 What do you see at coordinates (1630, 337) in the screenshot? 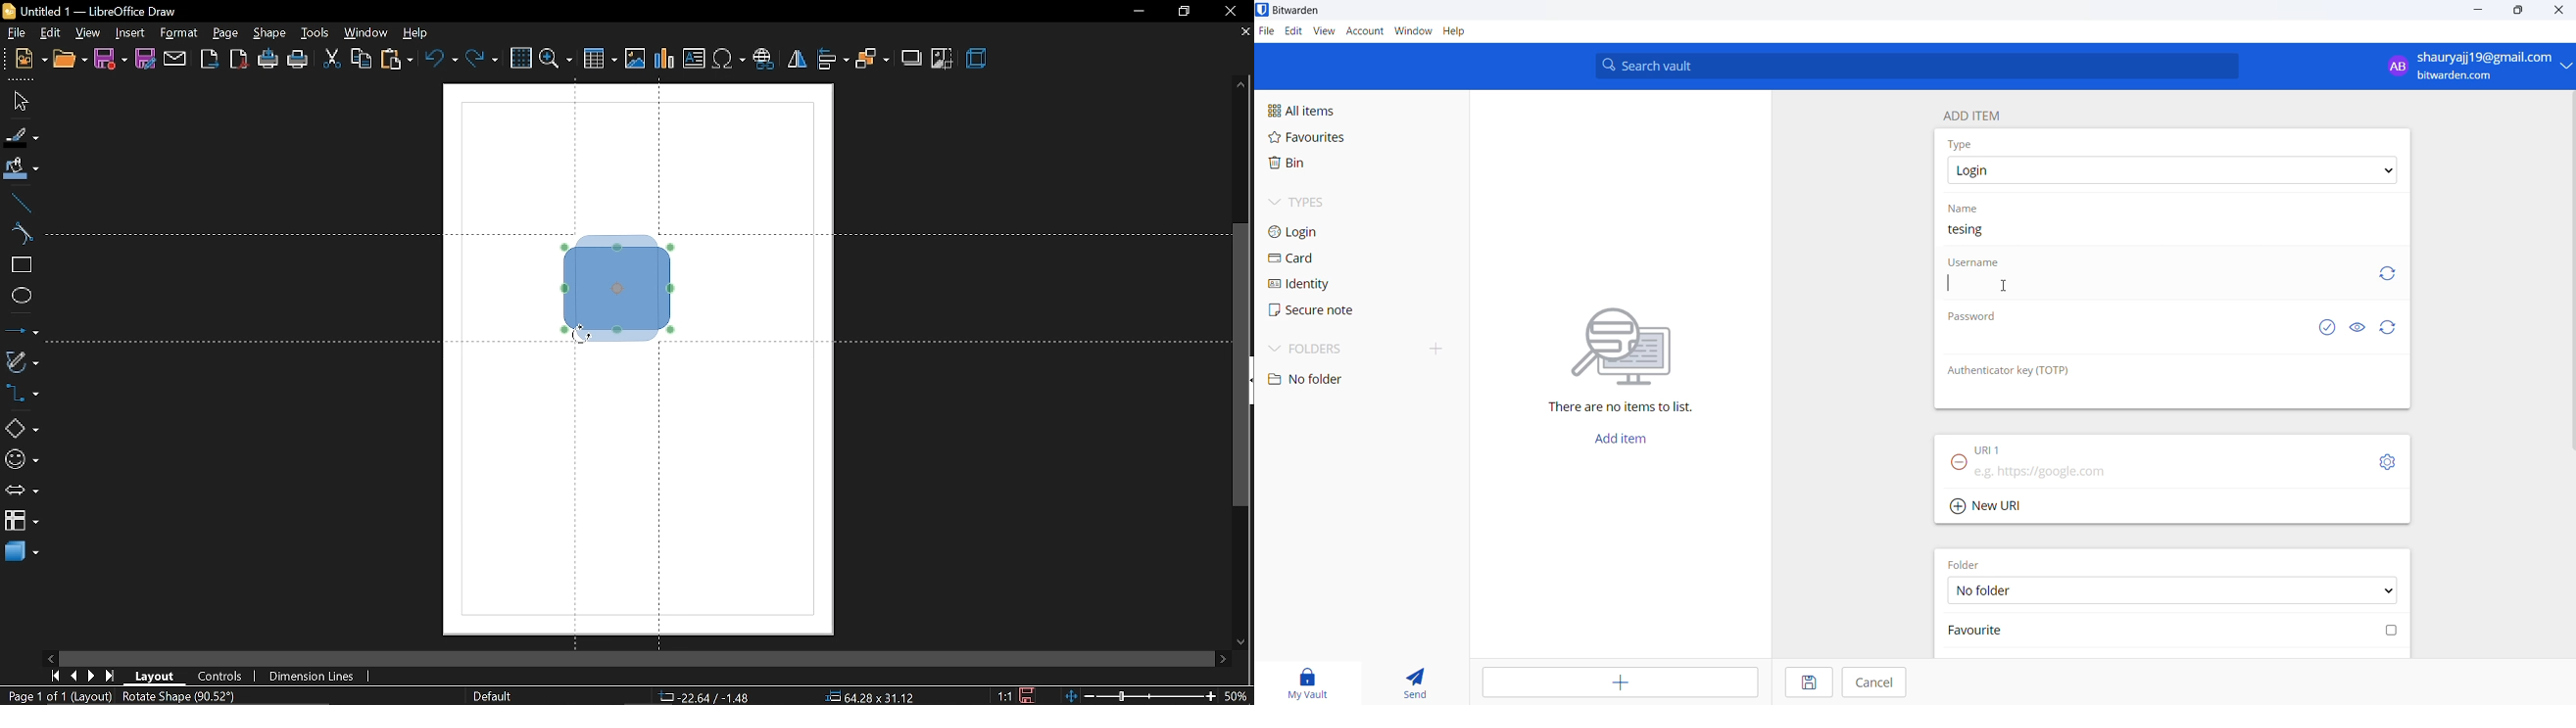
I see `vector image representing searching for file` at bounding box center [1630, 337].